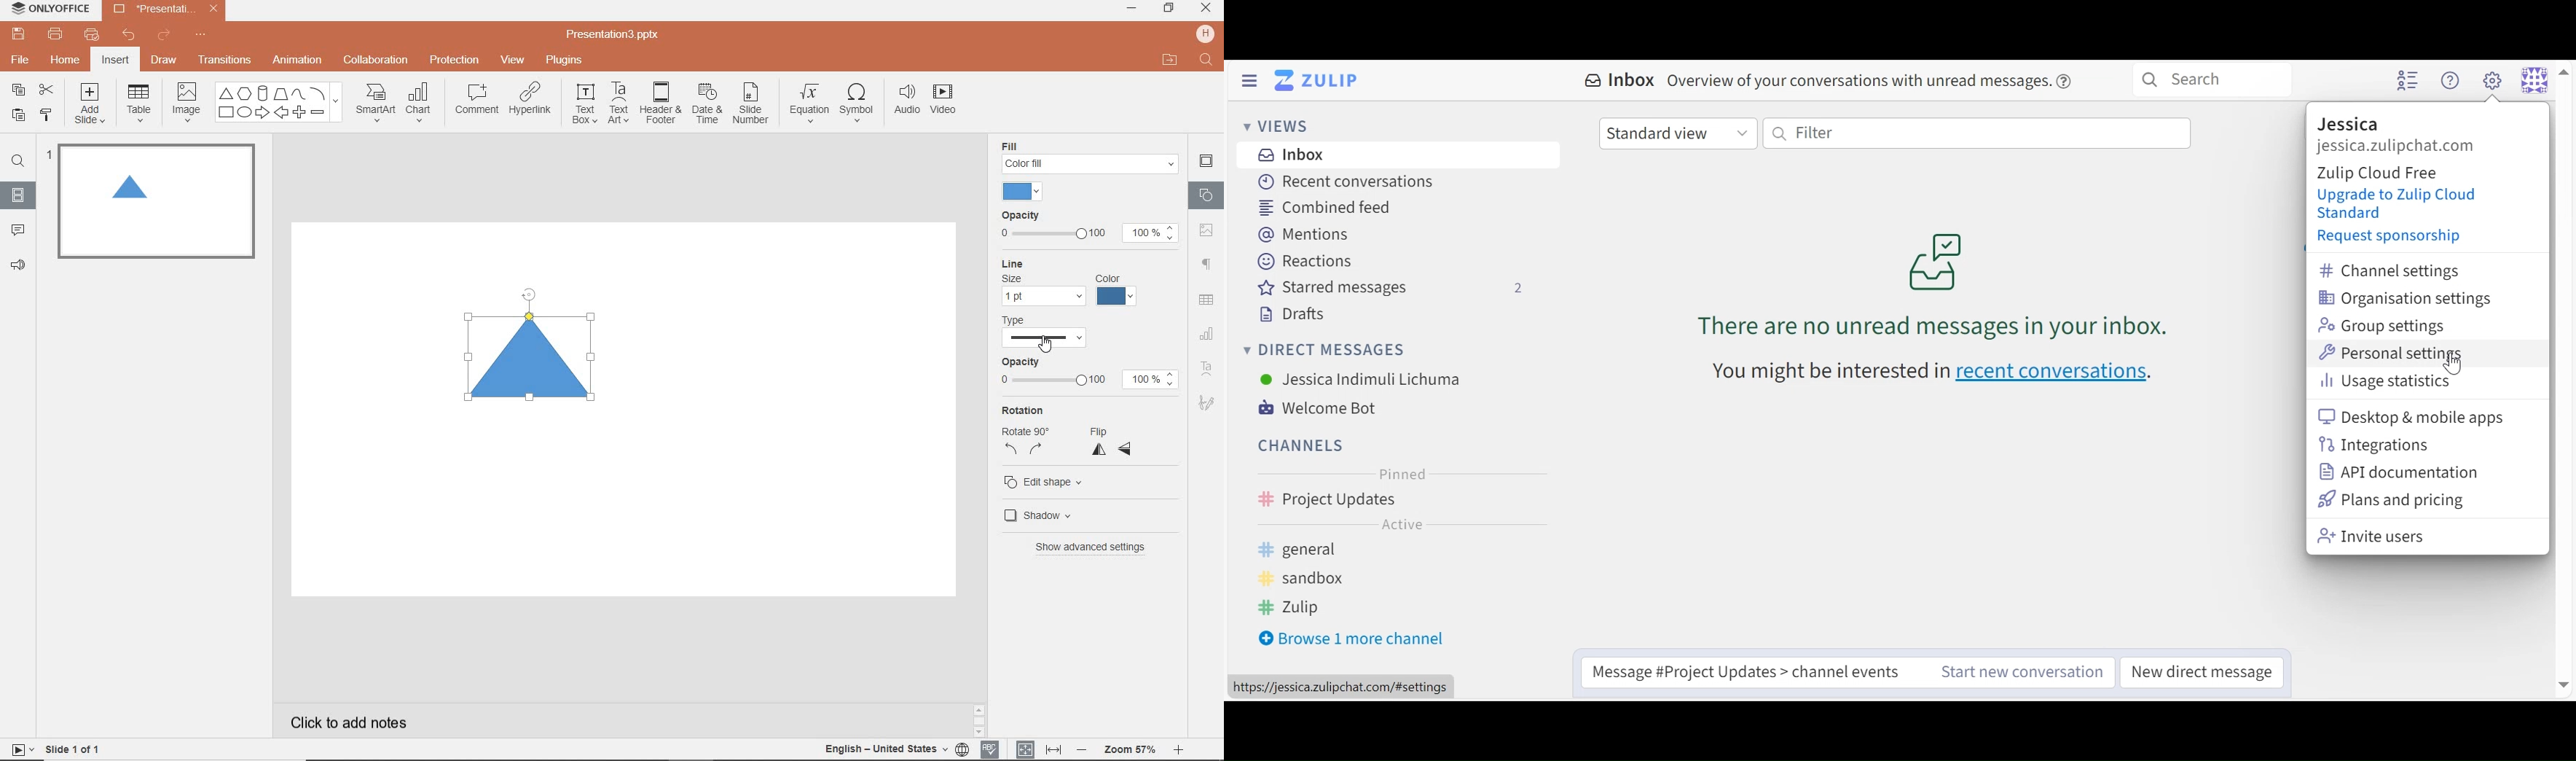  I want to click on API documentation, so click(2403, 473).